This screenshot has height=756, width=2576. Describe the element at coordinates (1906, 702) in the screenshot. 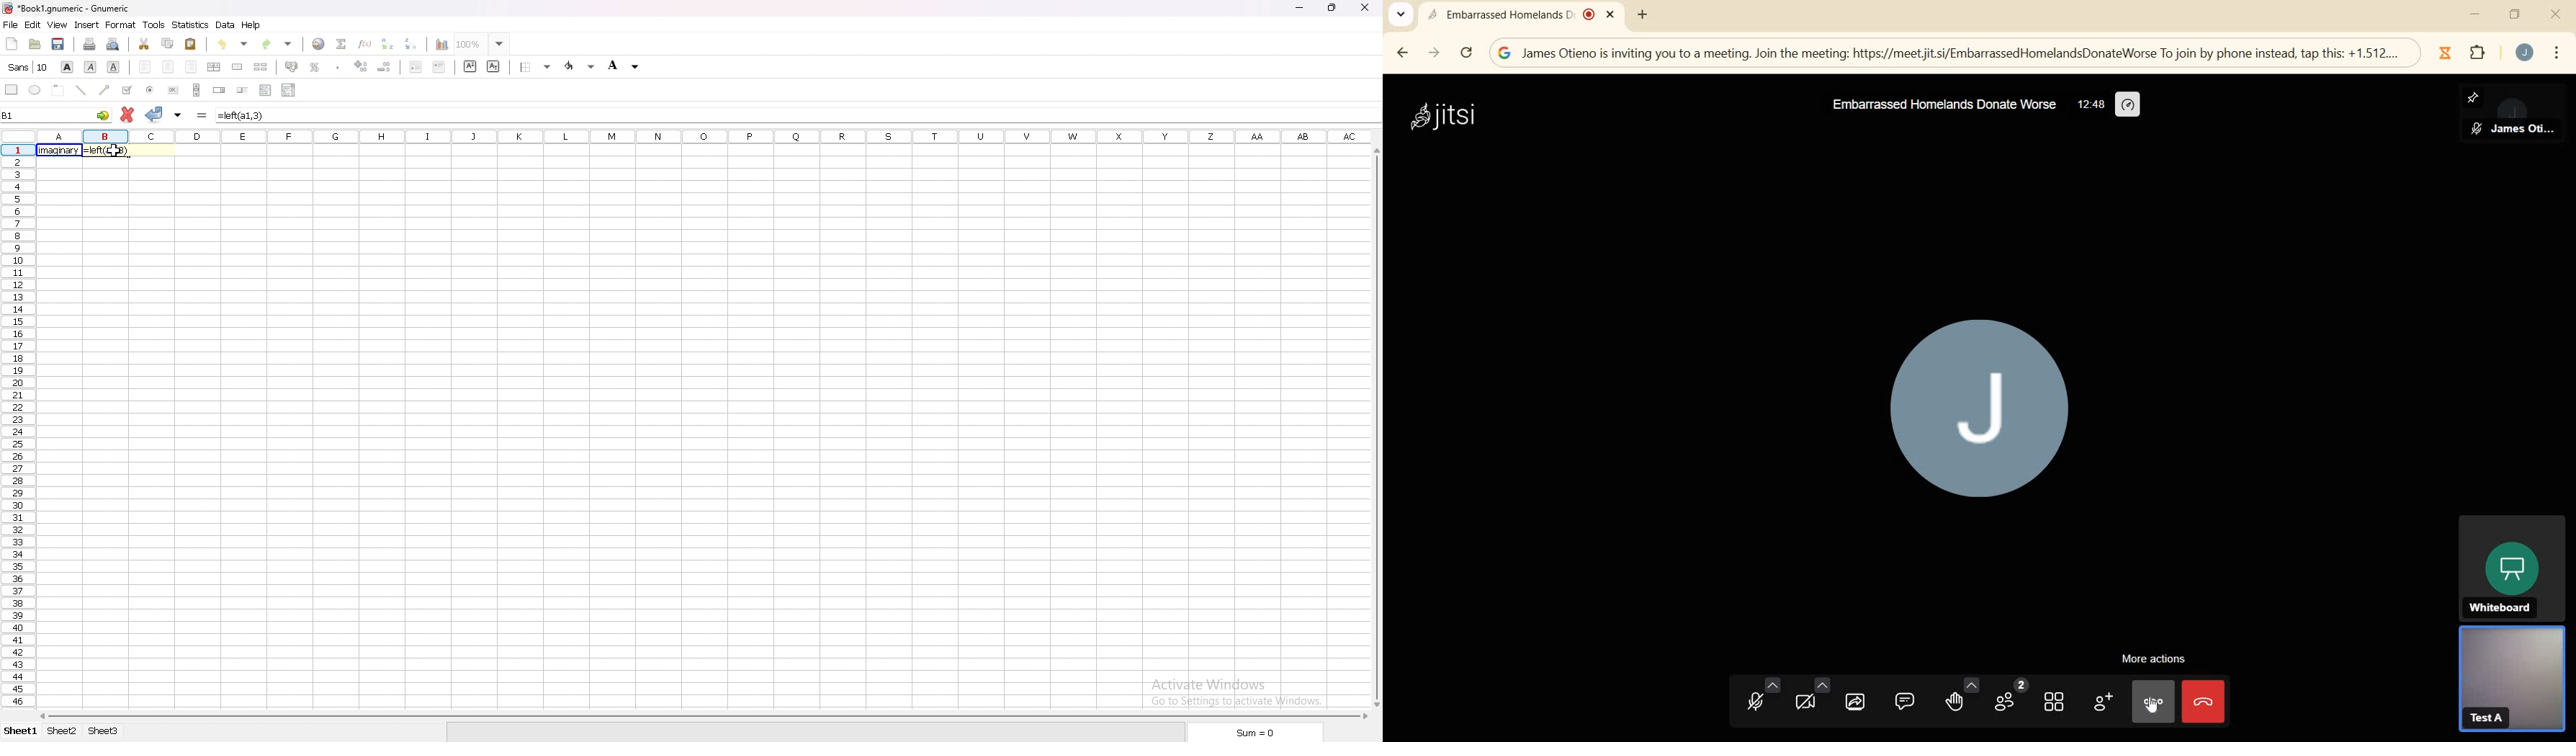

I see `open chat` at that location.